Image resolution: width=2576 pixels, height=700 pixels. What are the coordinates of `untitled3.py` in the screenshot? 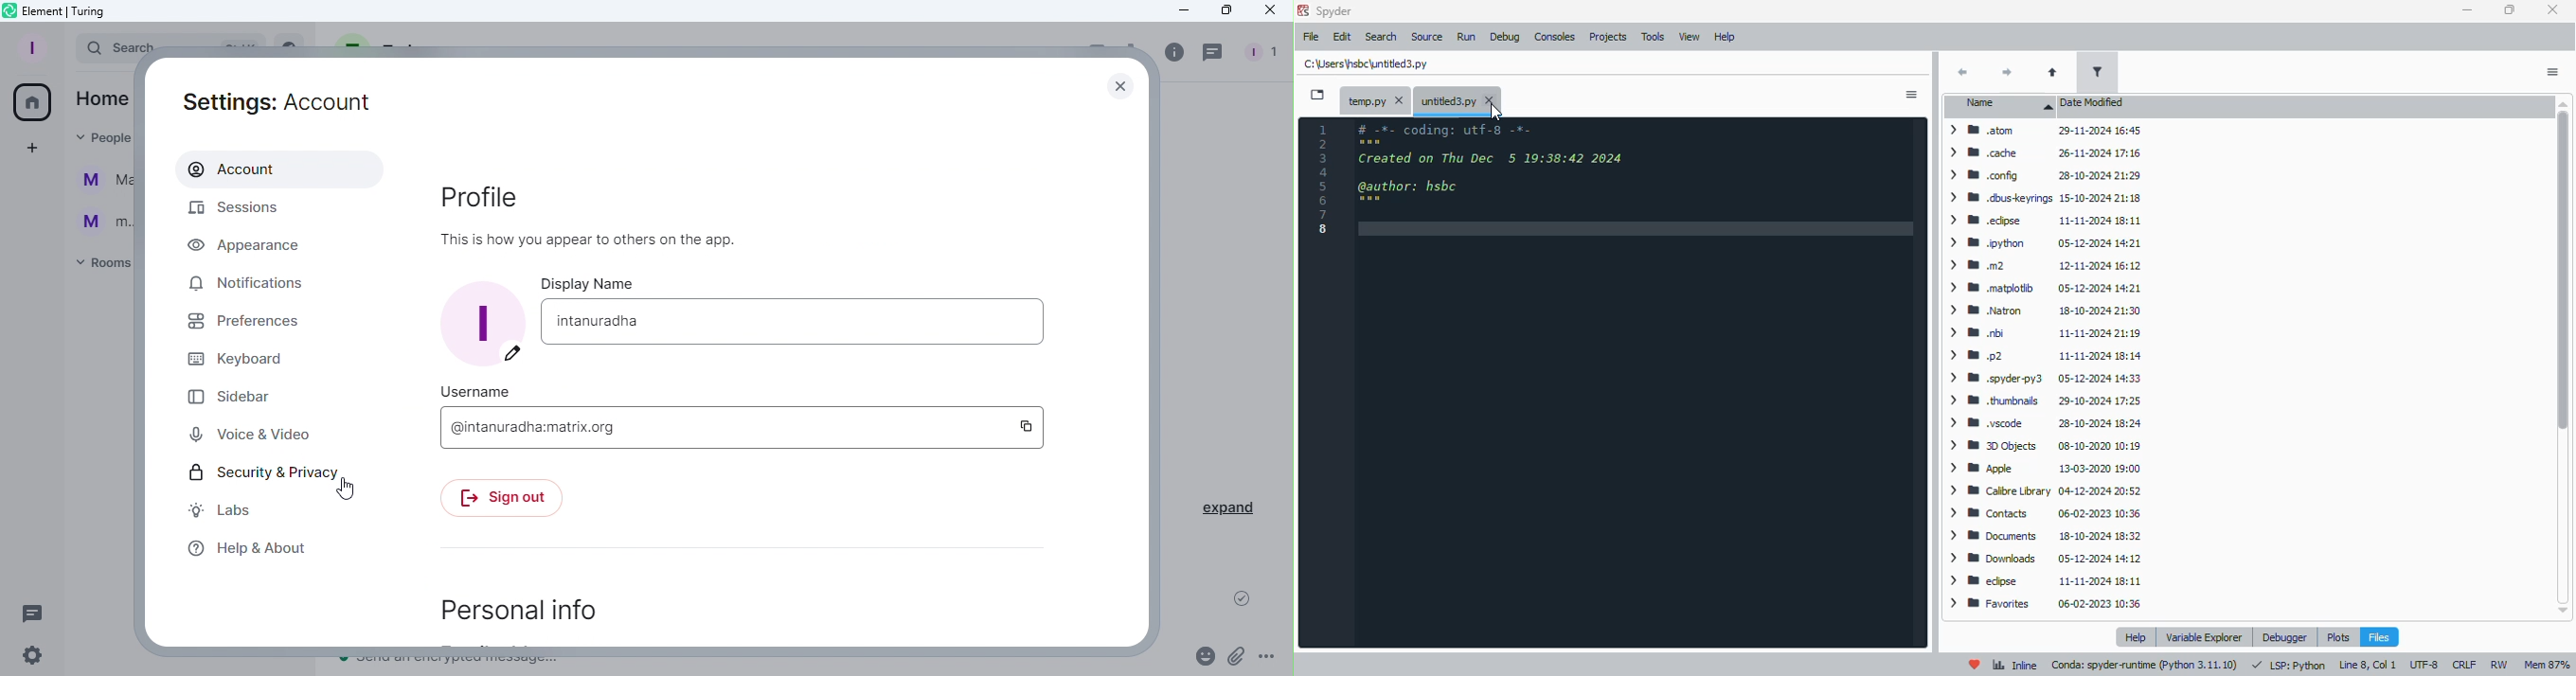 It's located at (1368, 64).